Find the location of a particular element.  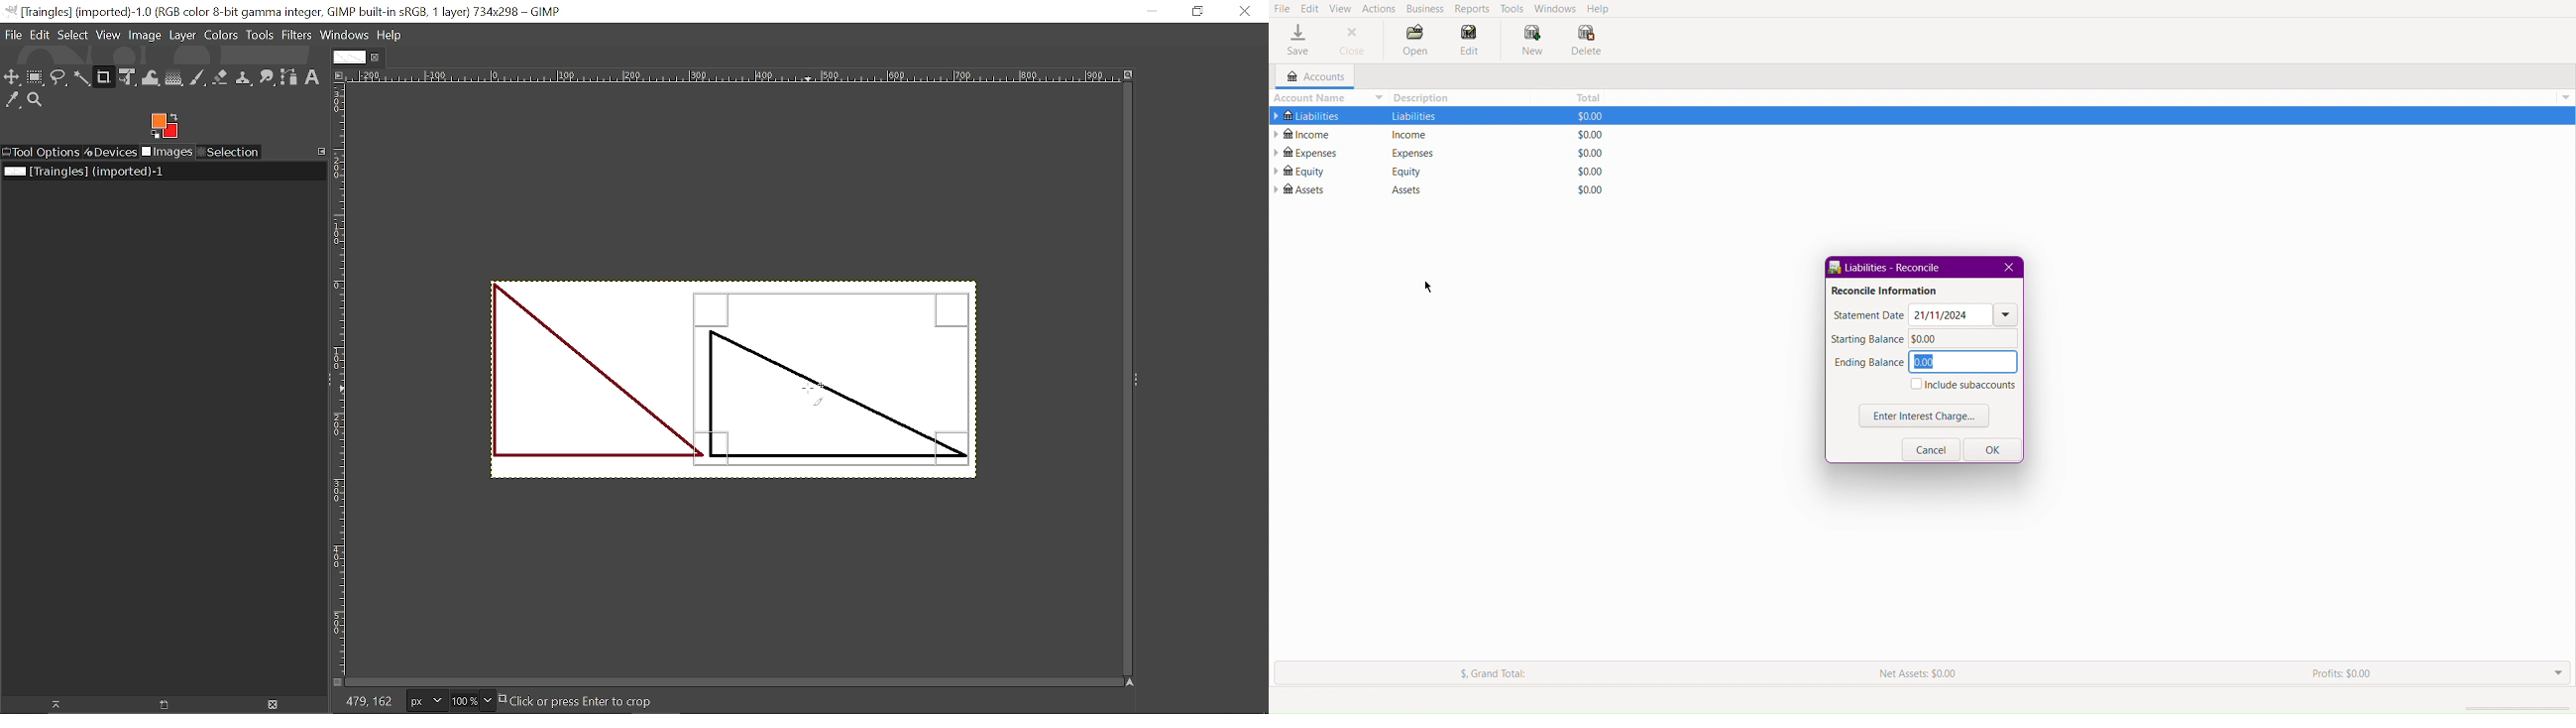

Vertical ruler is located at coordinates (339, 378).